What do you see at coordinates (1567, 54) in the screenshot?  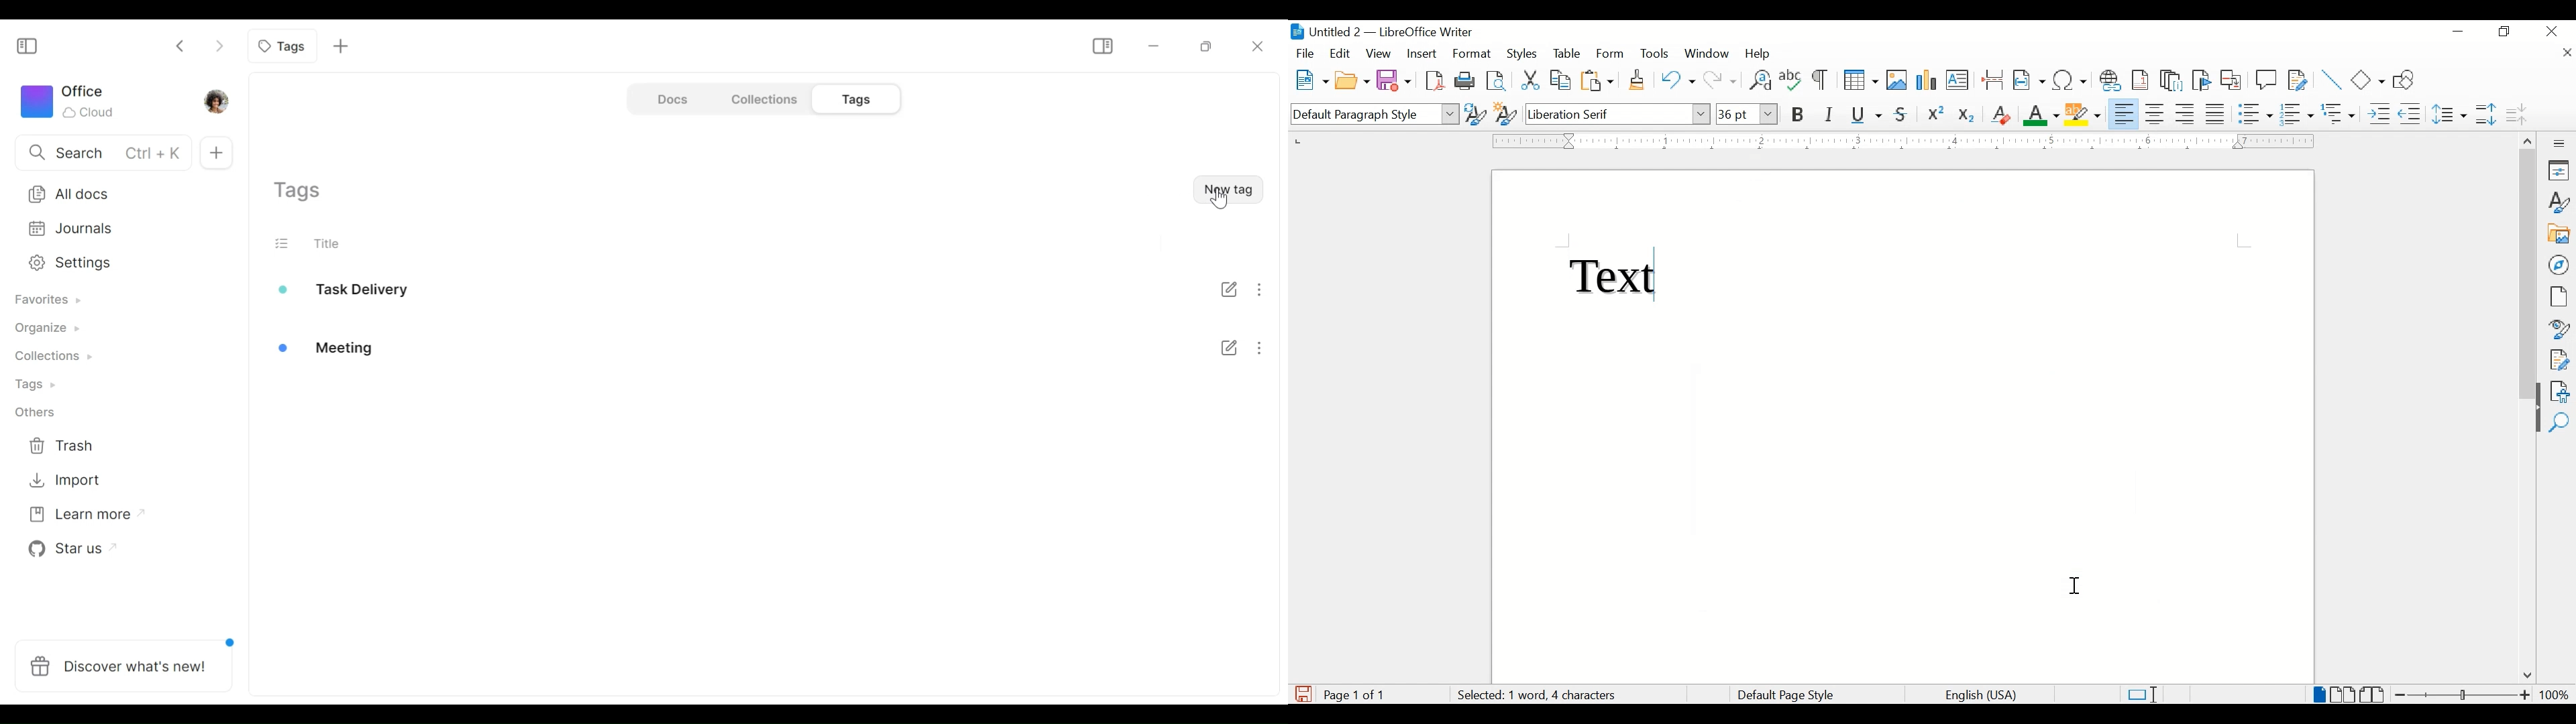 I see `table` at bounding box center [1567, 54].